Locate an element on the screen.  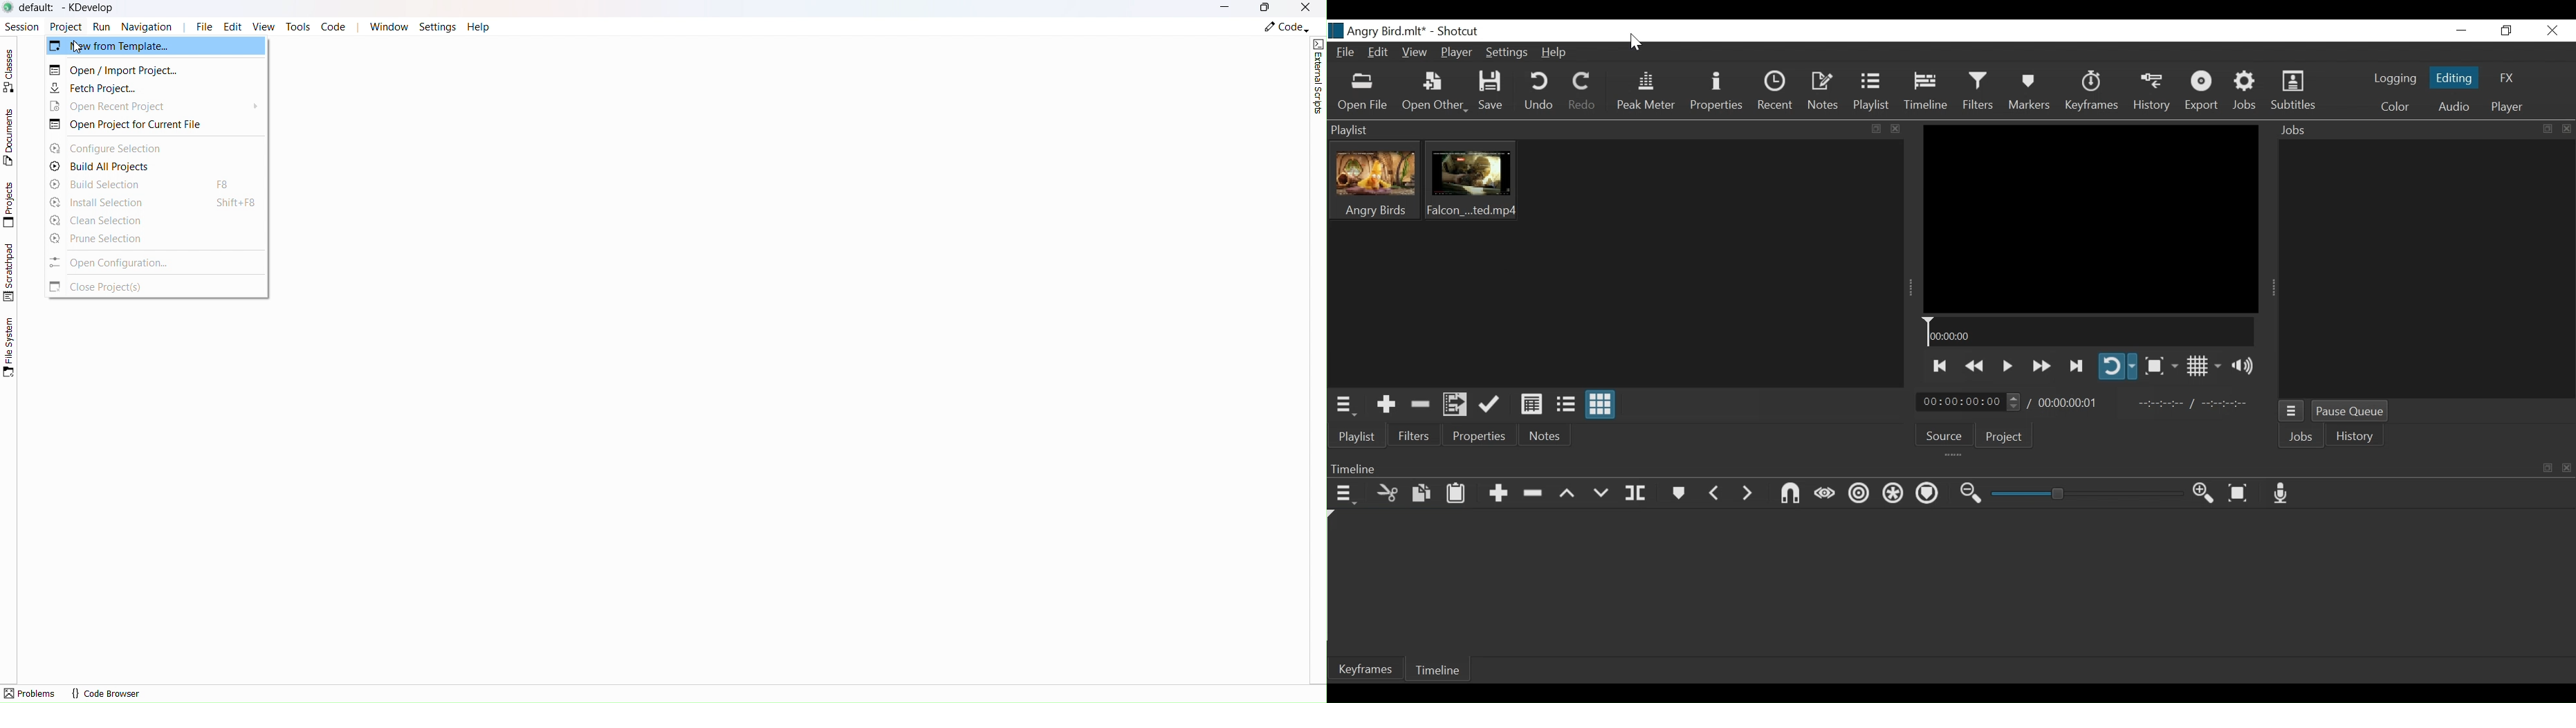
Toggle play or pause is located at coordinates (2009, 366).